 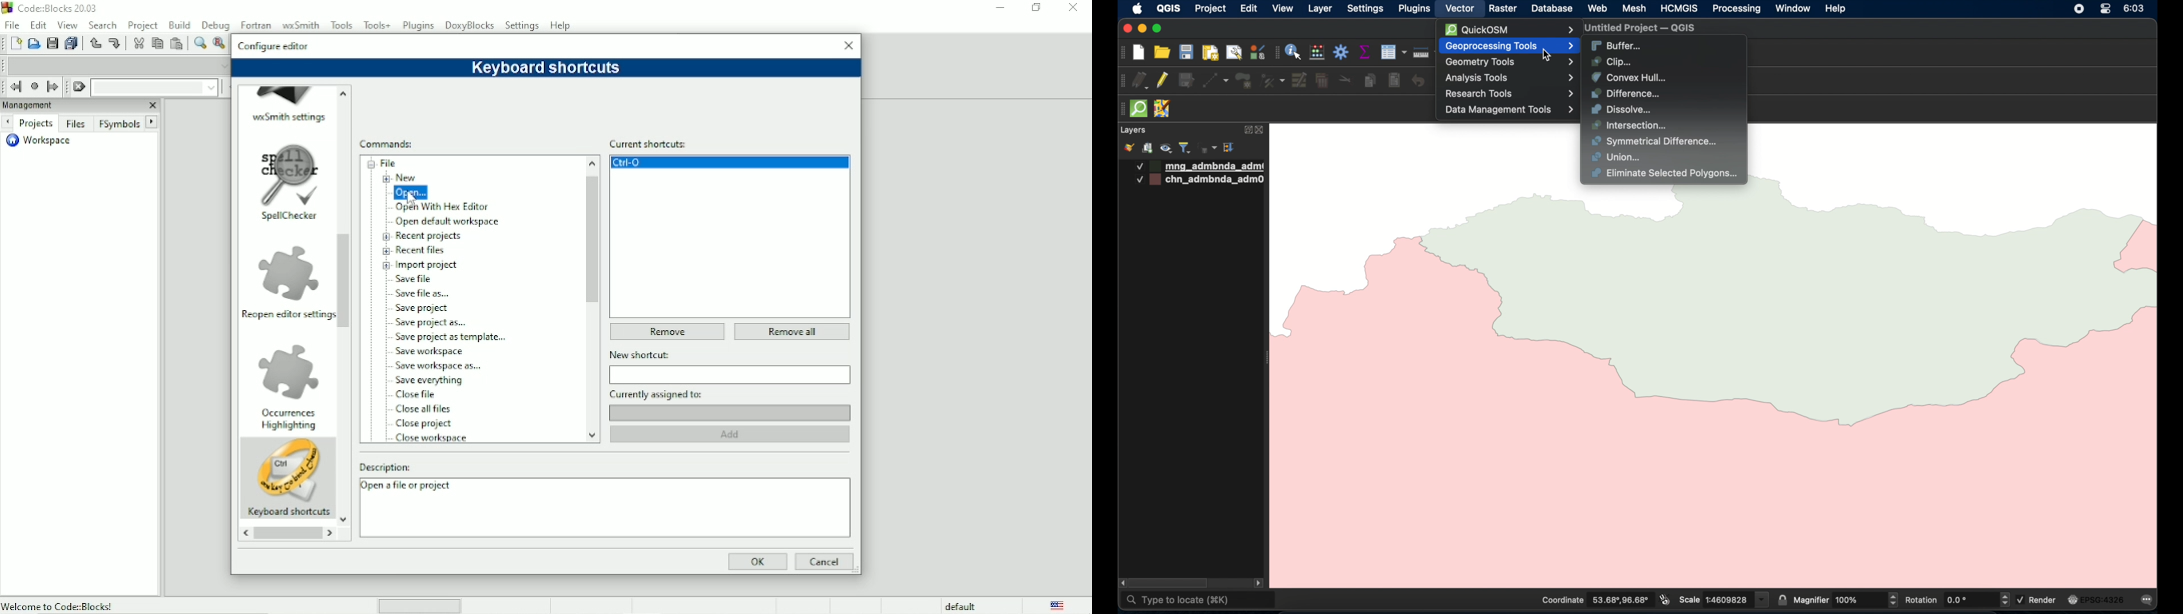 I want to click on Search, so click(x=104, y=24).